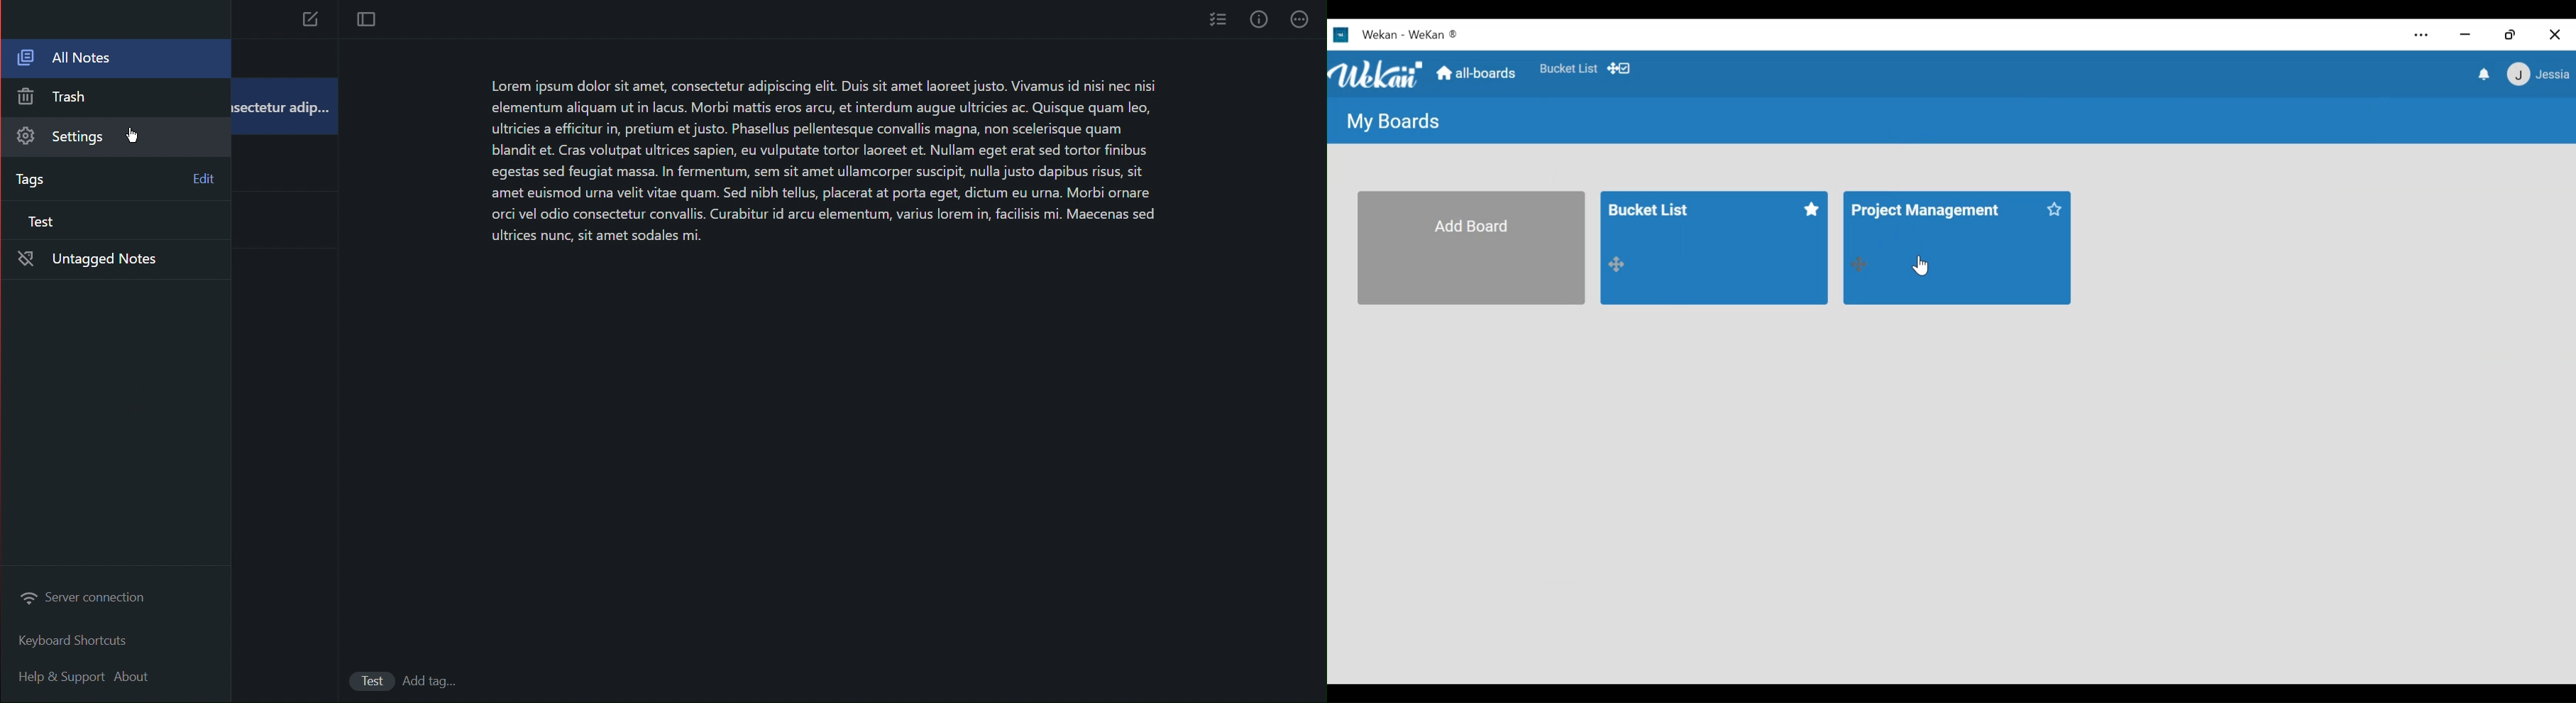 The height and width of the screenshot is (728, 2576). Describe the element at coordinates (2510, 34) in the screenshot. I see `Restore` at that location.